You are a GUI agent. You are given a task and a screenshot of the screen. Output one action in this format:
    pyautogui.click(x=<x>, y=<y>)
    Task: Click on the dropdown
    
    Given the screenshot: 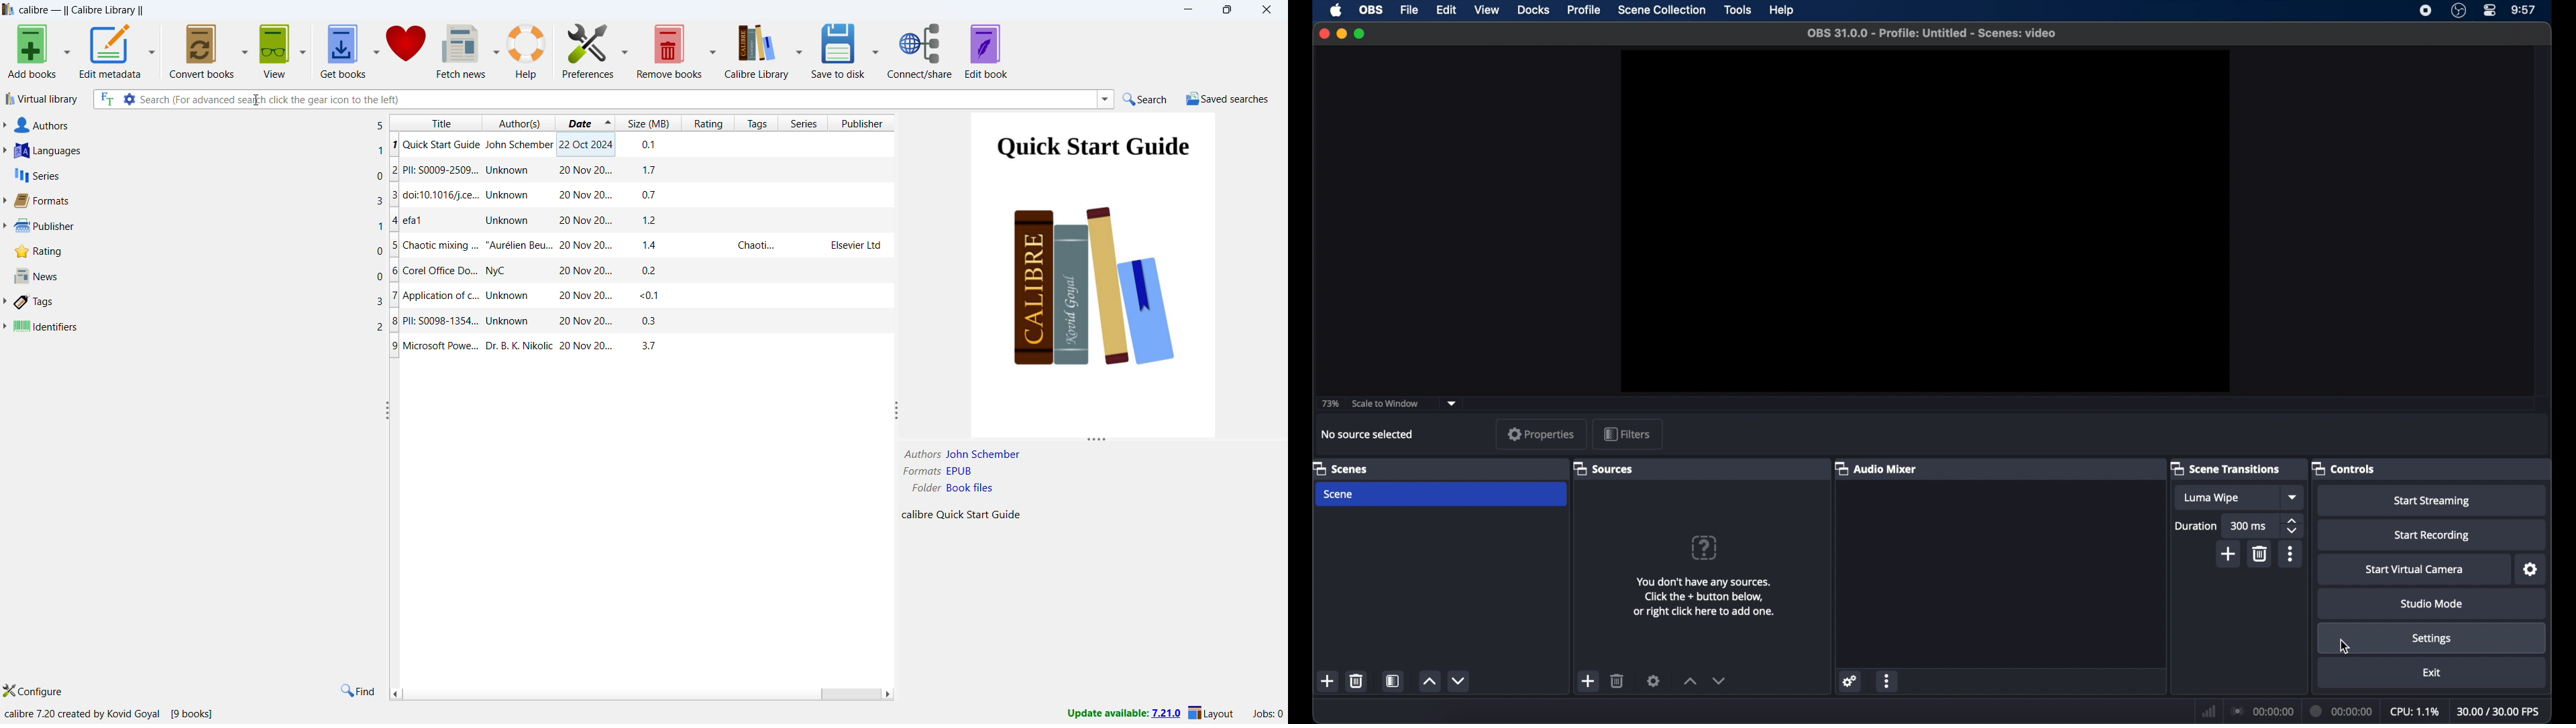 What is the action you would take?
    pyautogui.click(x=2294, y=497)
    